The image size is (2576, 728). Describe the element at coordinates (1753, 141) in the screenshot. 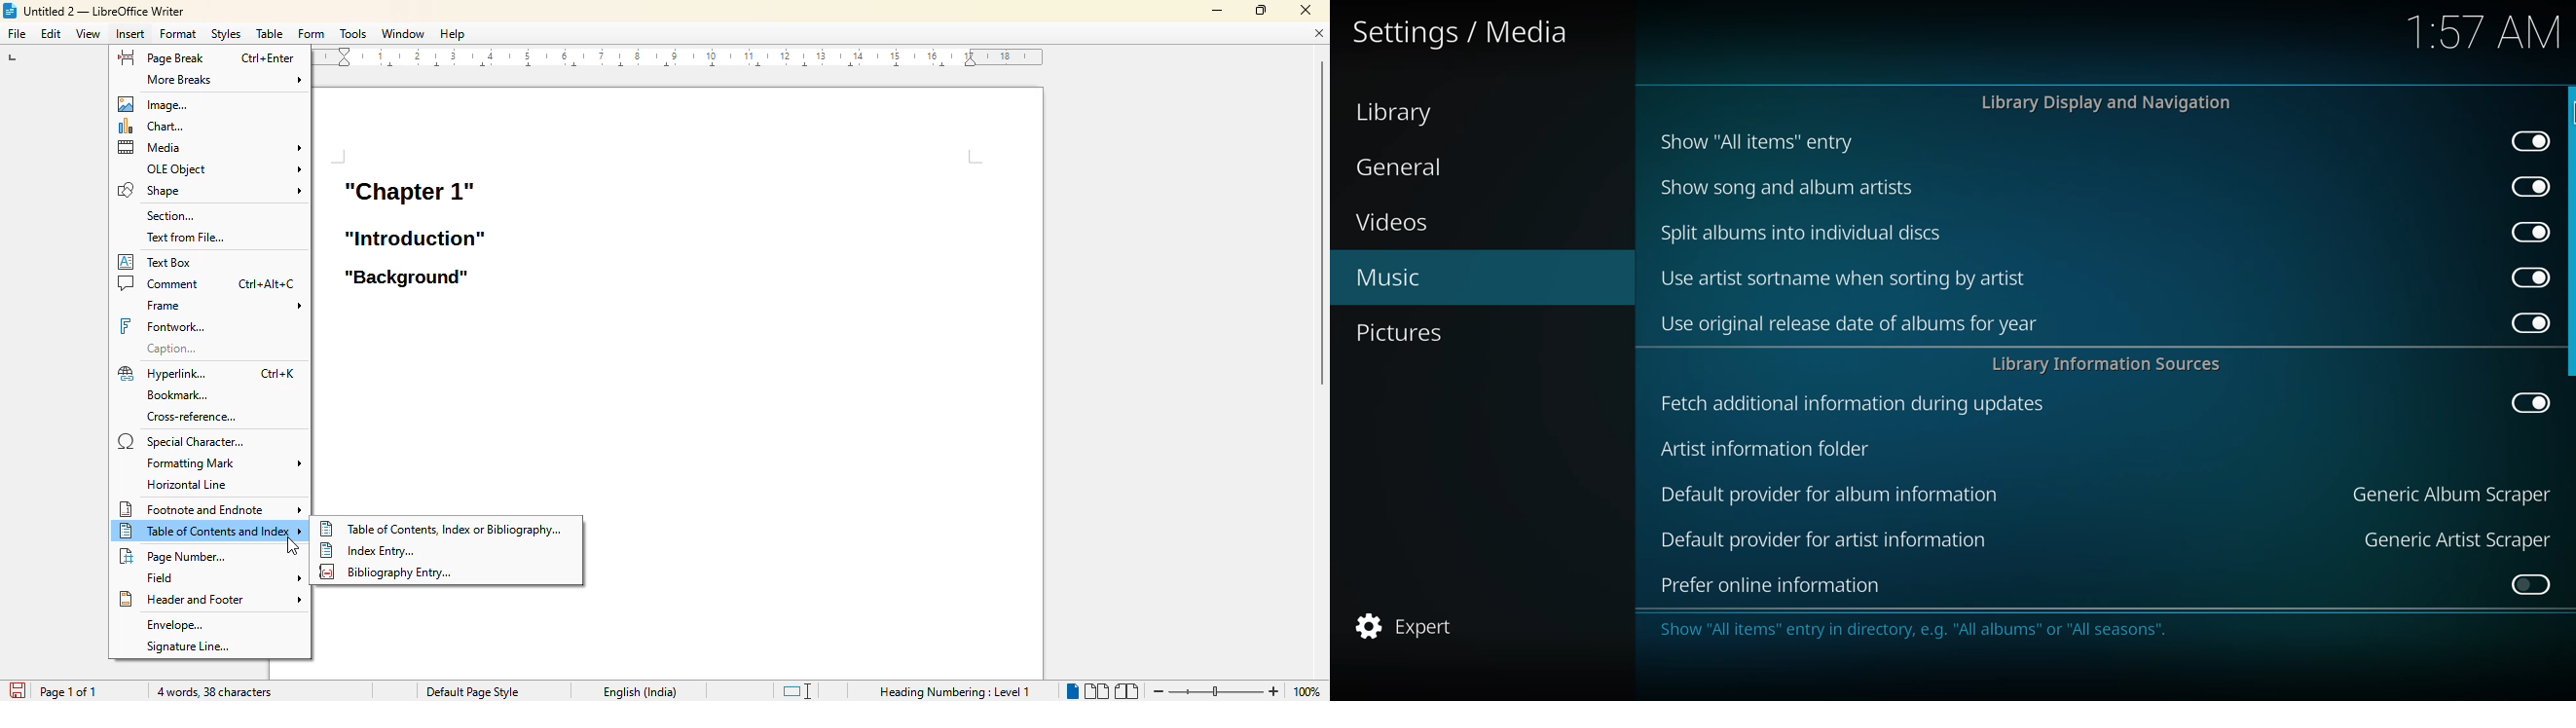

I see `show all items entry` at that location.